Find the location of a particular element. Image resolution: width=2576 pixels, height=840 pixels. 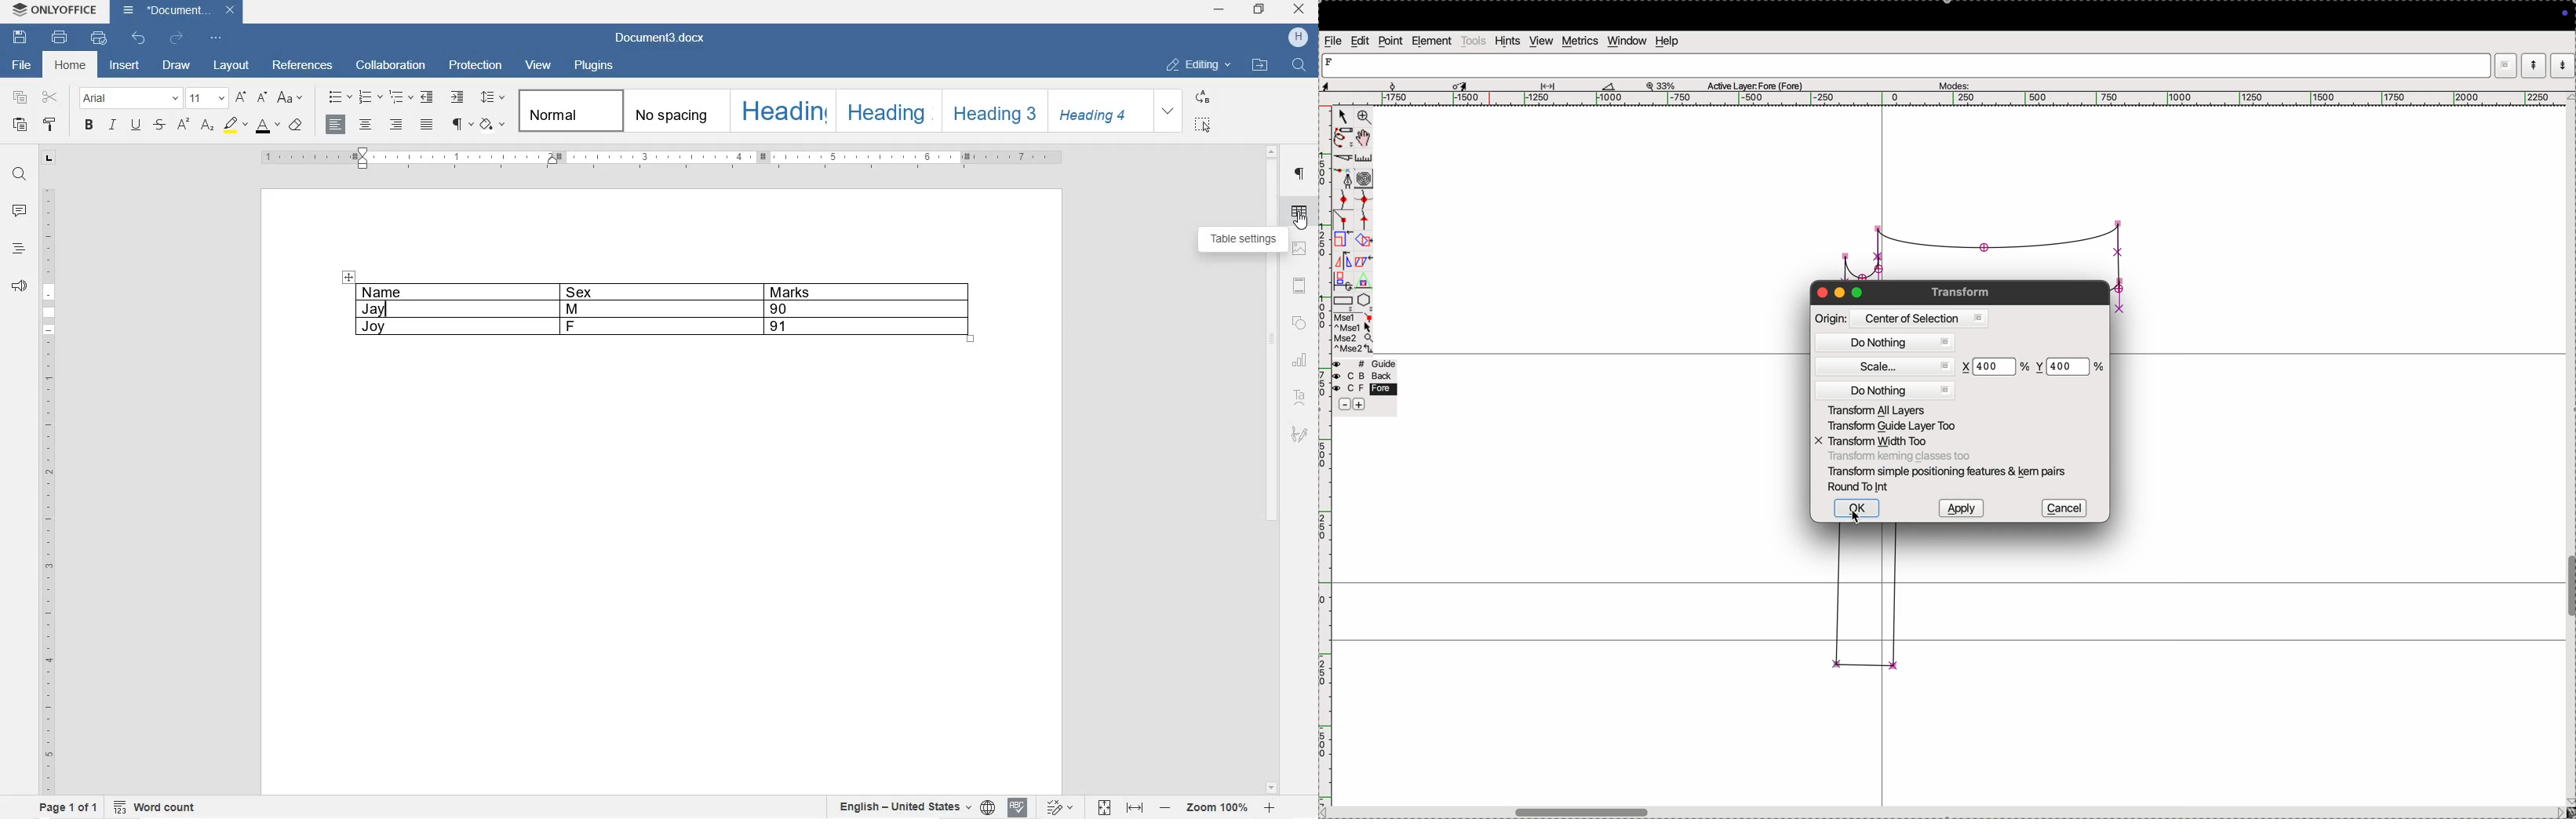

HOME is located at coordinates (72, 66).